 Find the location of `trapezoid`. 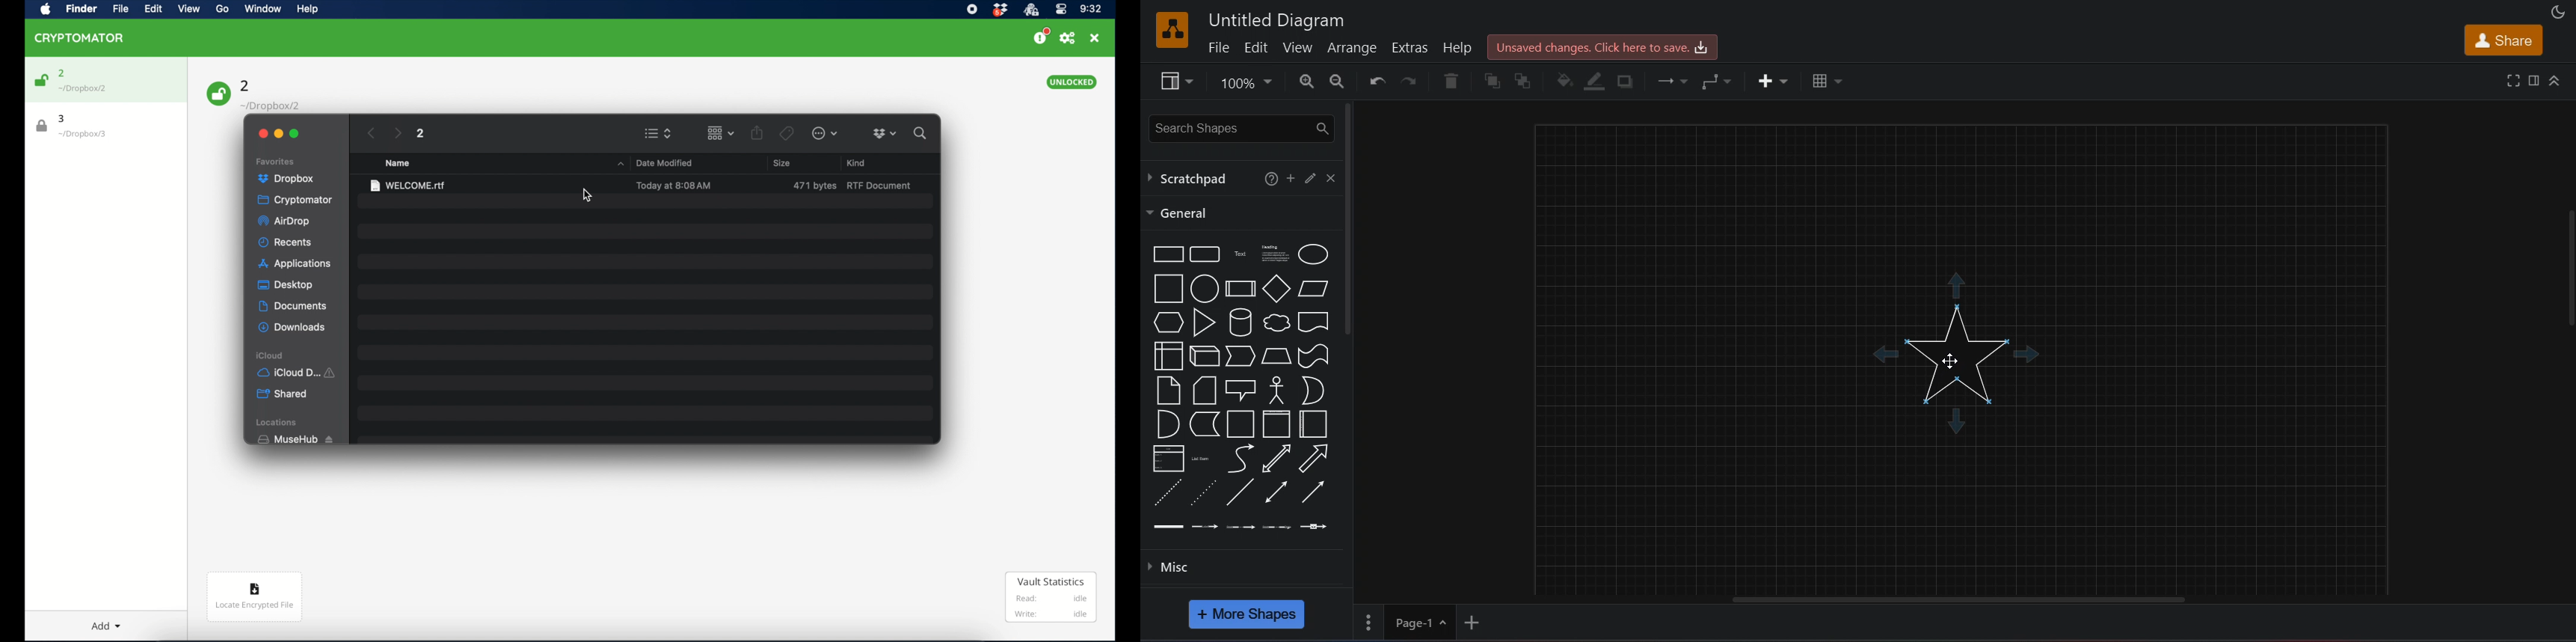

trapezoid is located at coordinates (1276, 355).